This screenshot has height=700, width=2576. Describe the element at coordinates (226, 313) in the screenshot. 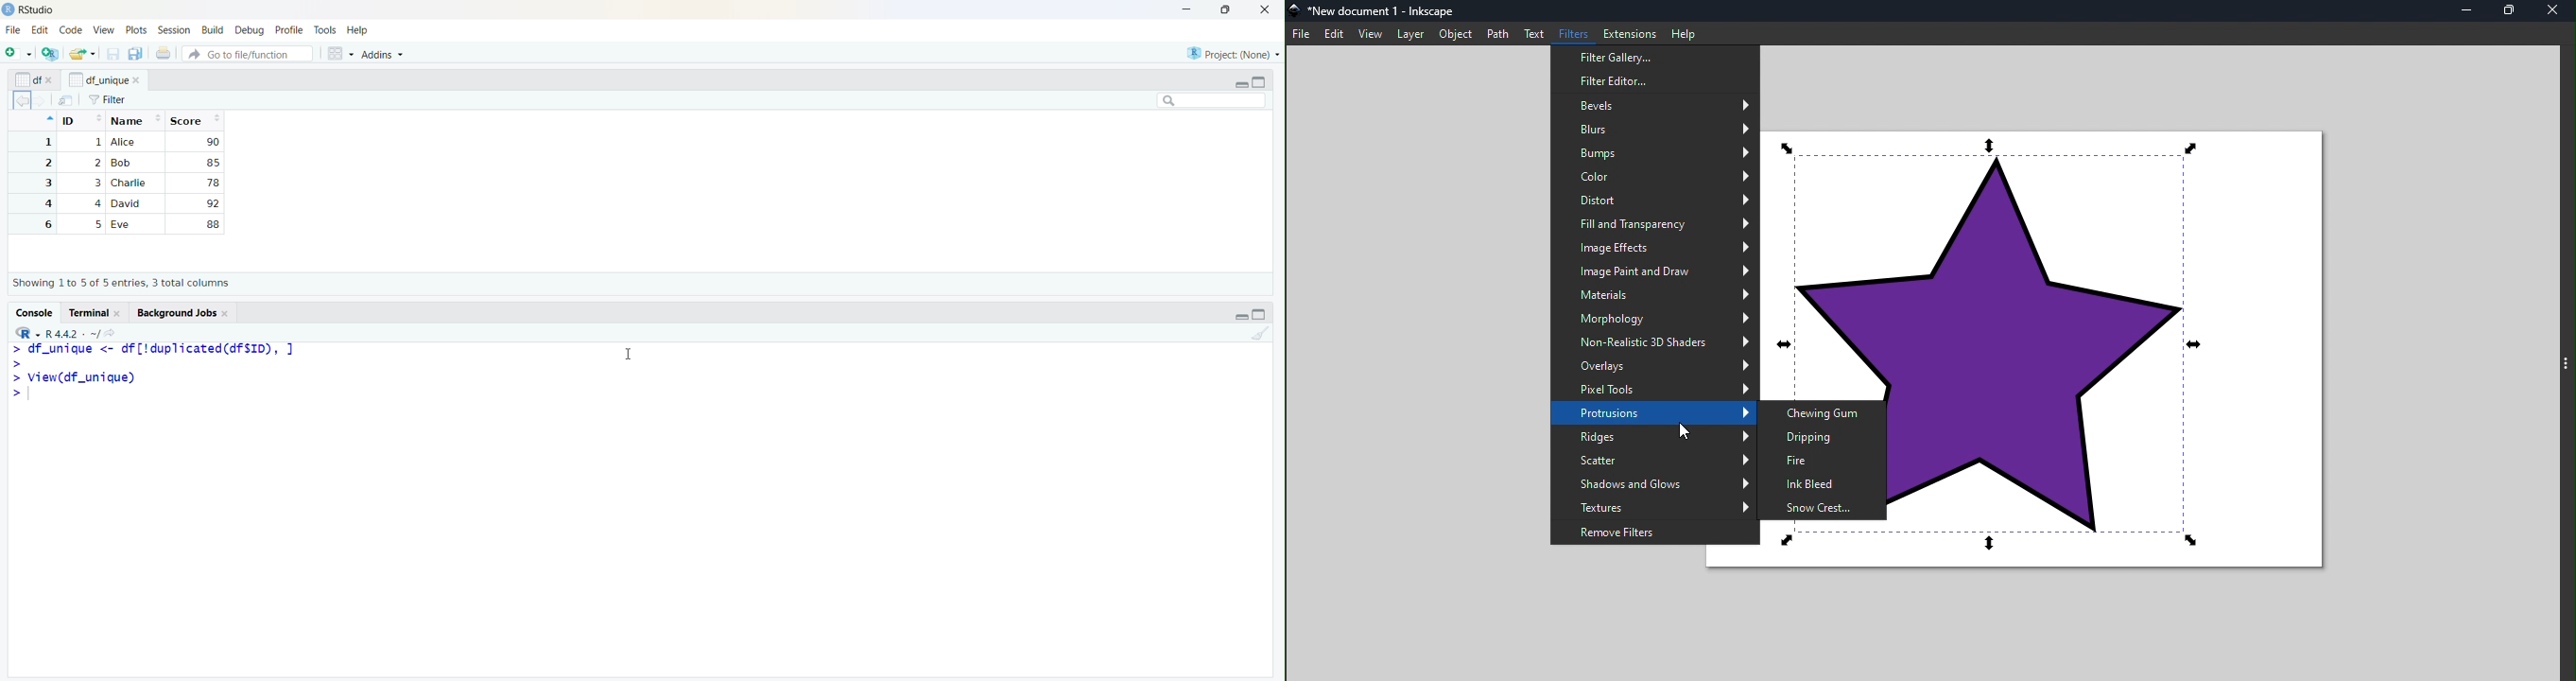

I see `close` at that location.